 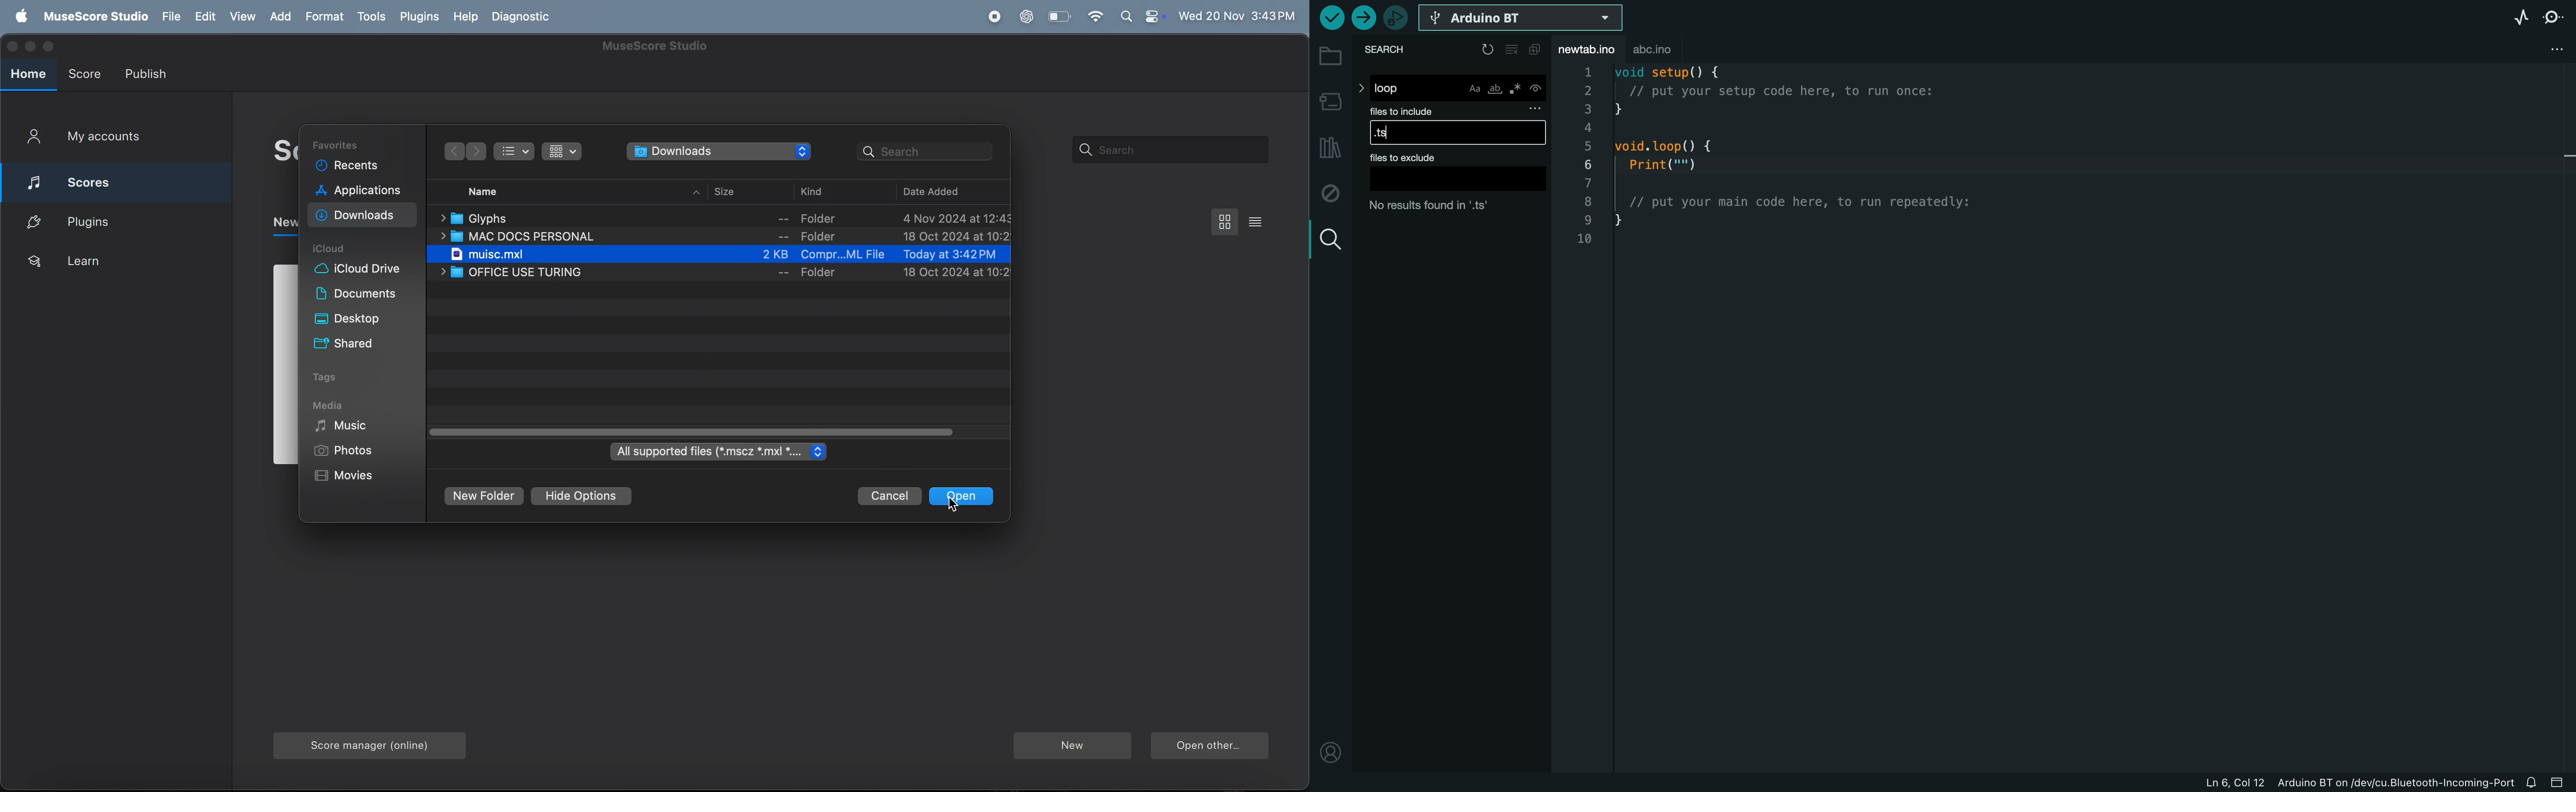 I want to click on applications, so click(x=359, y=191).